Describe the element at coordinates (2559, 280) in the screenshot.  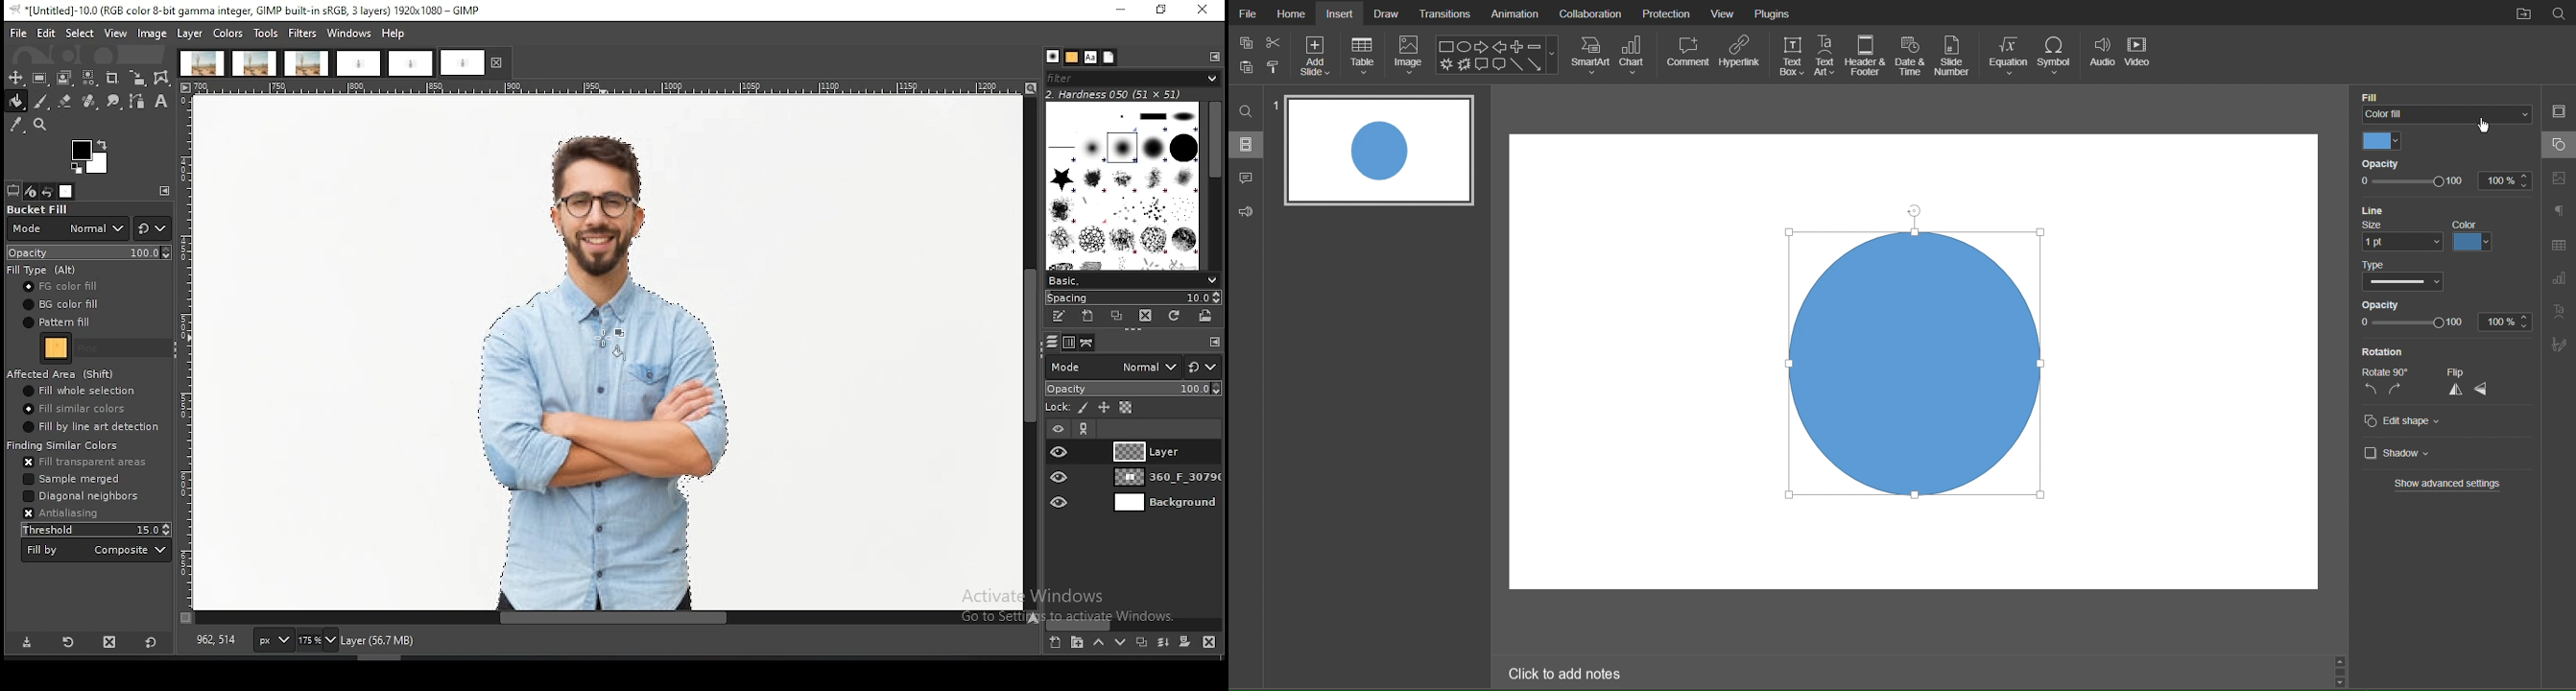
I see `Graph Settings` at that location.